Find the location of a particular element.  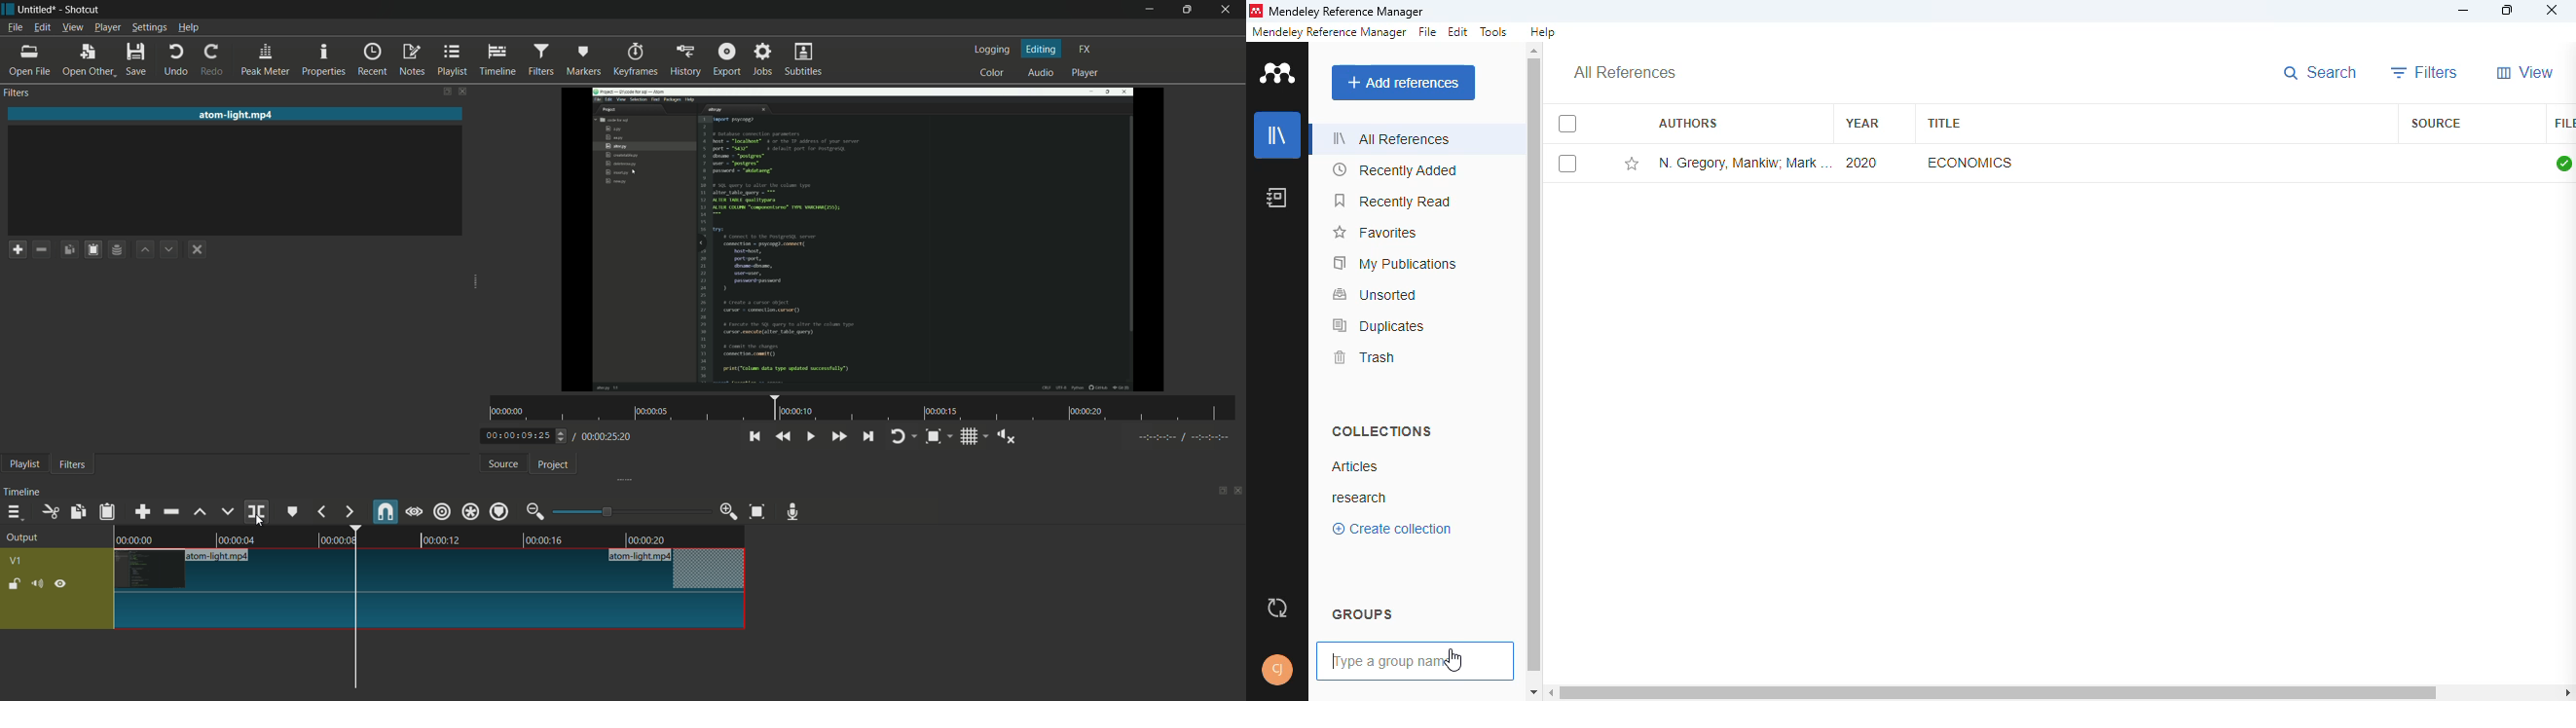

edit menu is located at coordinates (42, 28).